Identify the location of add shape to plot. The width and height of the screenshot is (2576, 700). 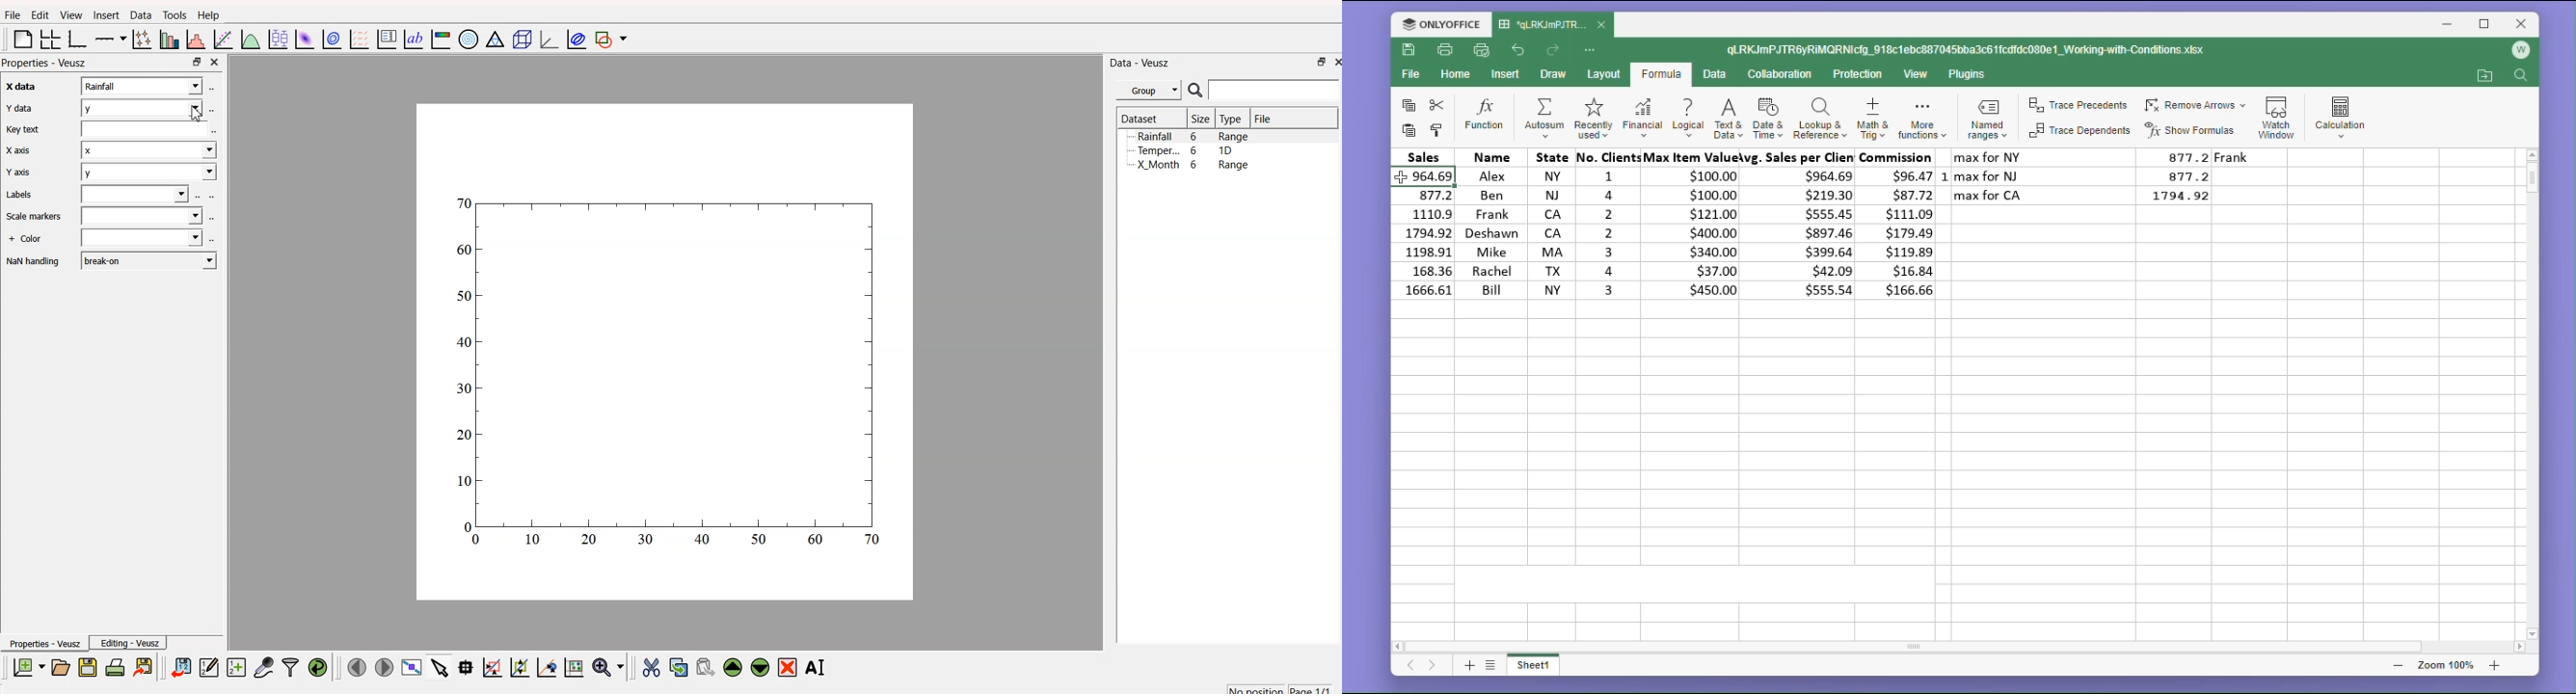
(614, 40).